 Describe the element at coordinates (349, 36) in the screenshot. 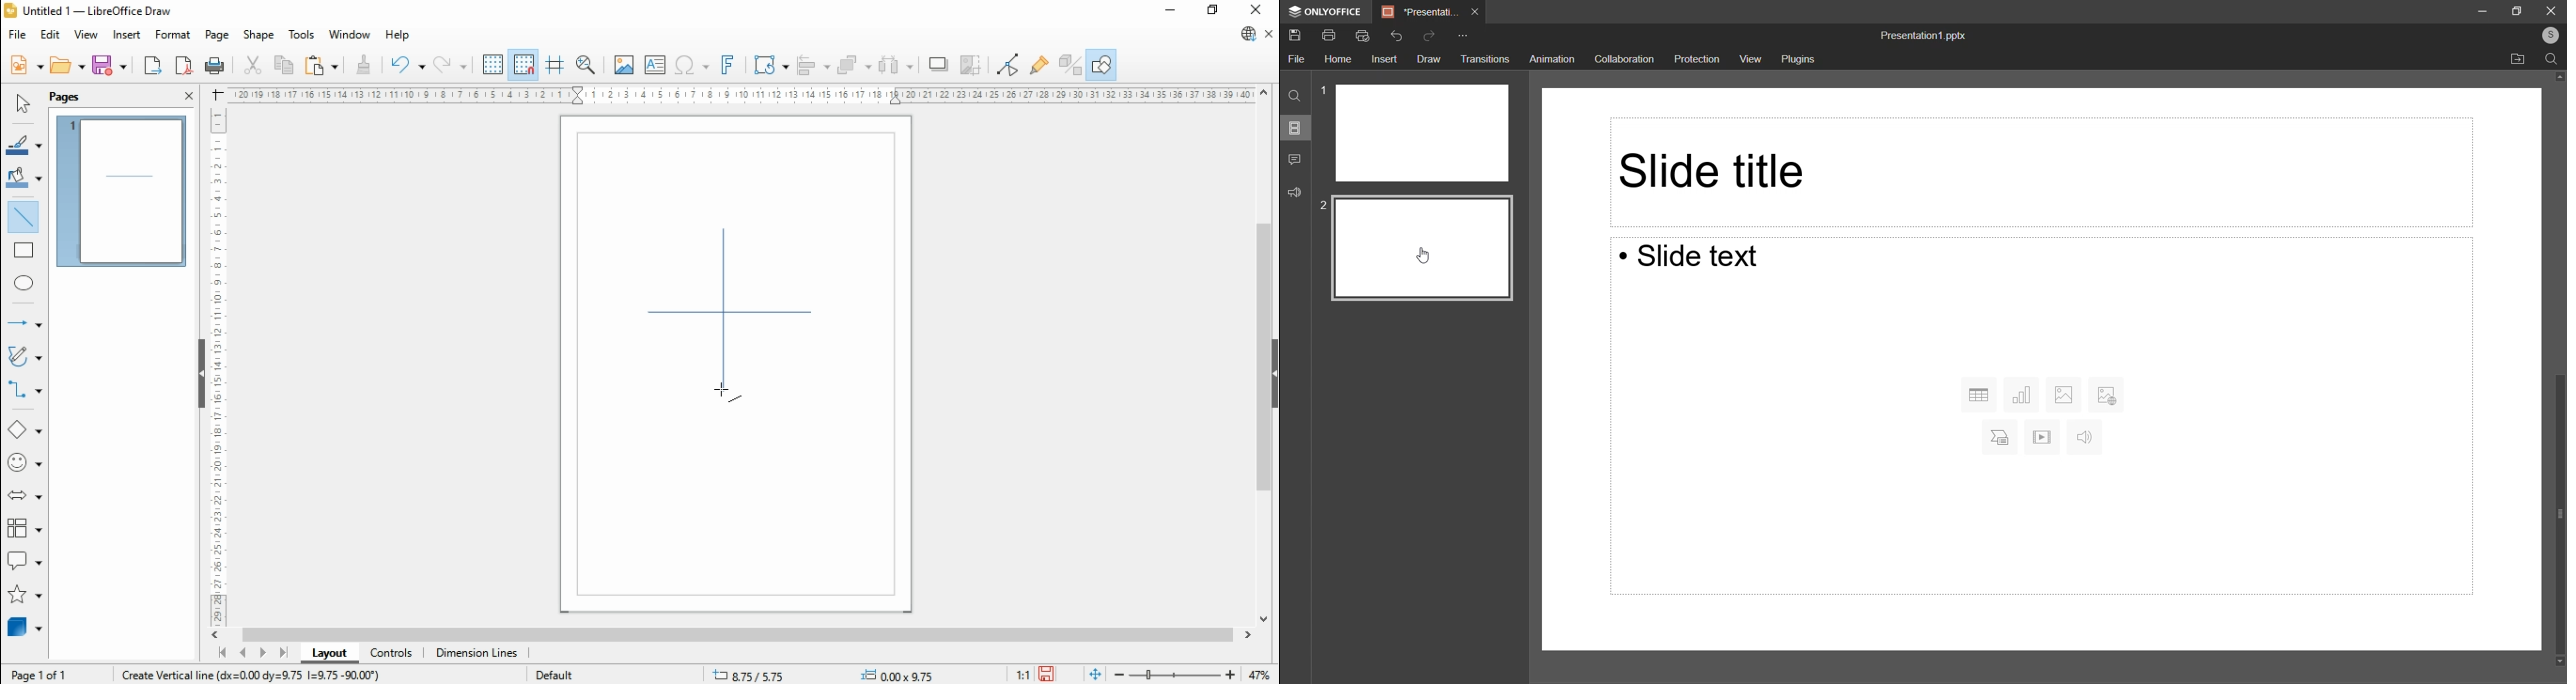

I see `window` at that location.